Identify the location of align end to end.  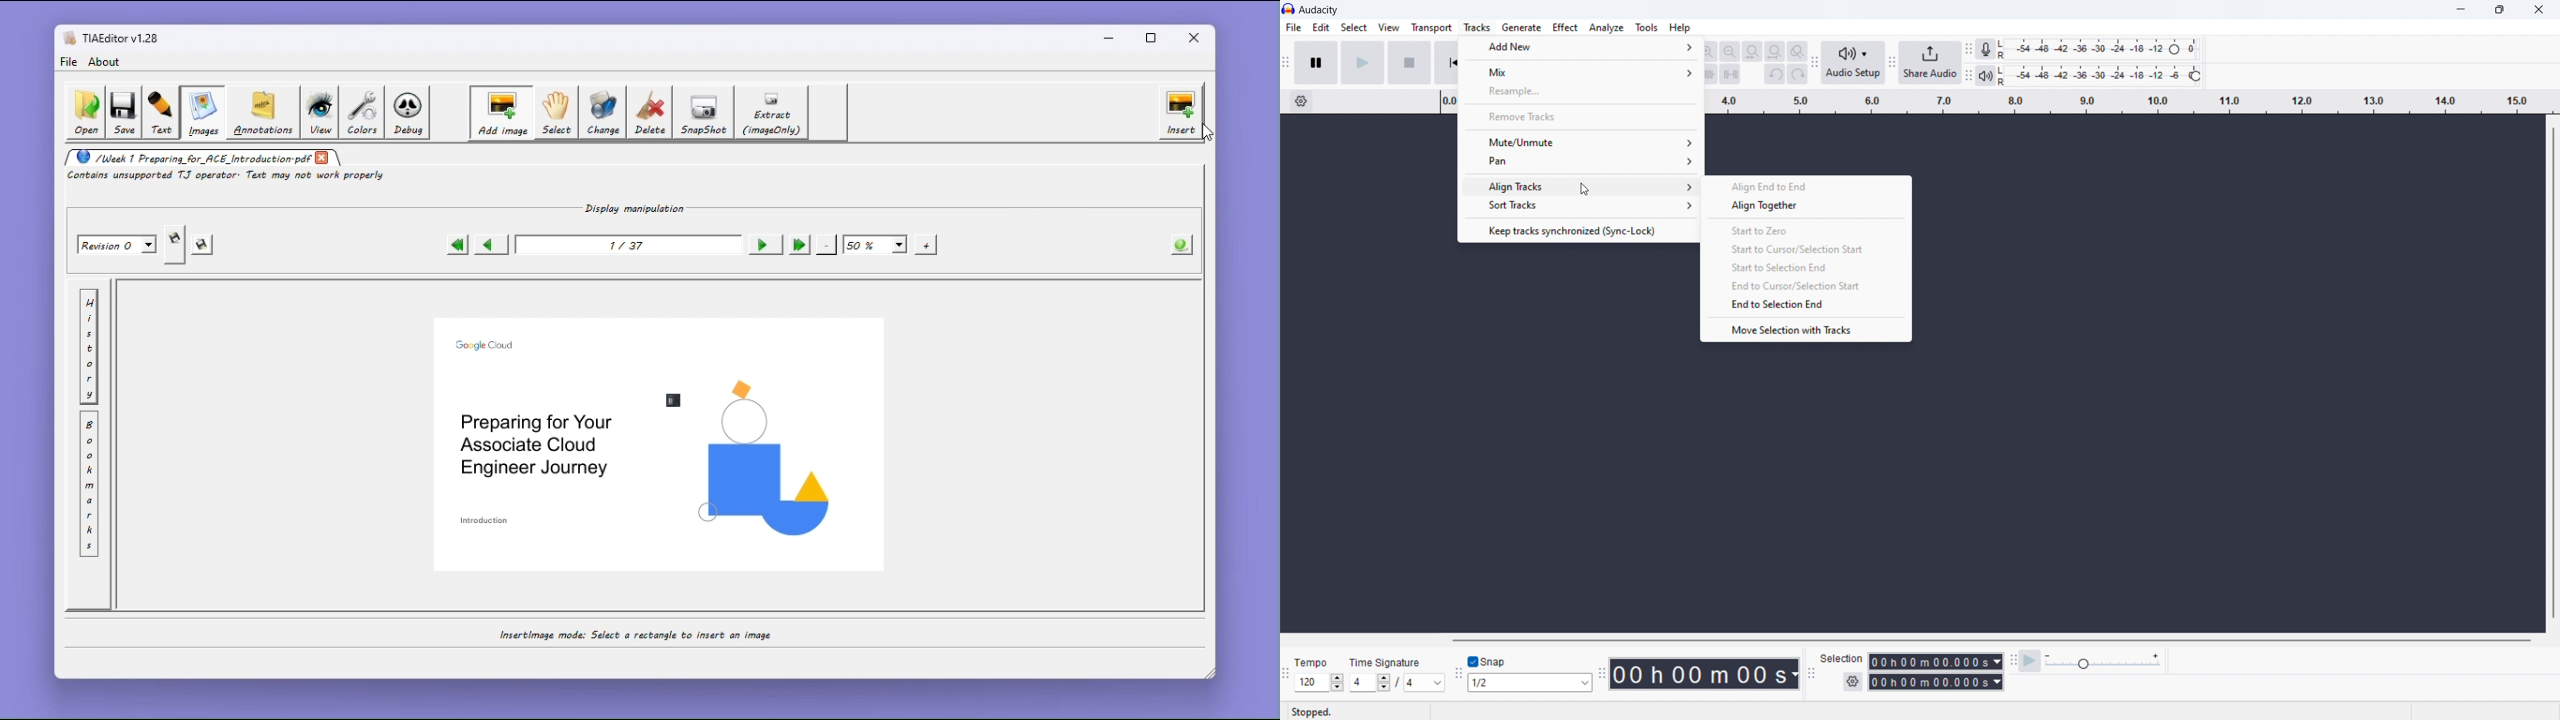
(1811, 185).